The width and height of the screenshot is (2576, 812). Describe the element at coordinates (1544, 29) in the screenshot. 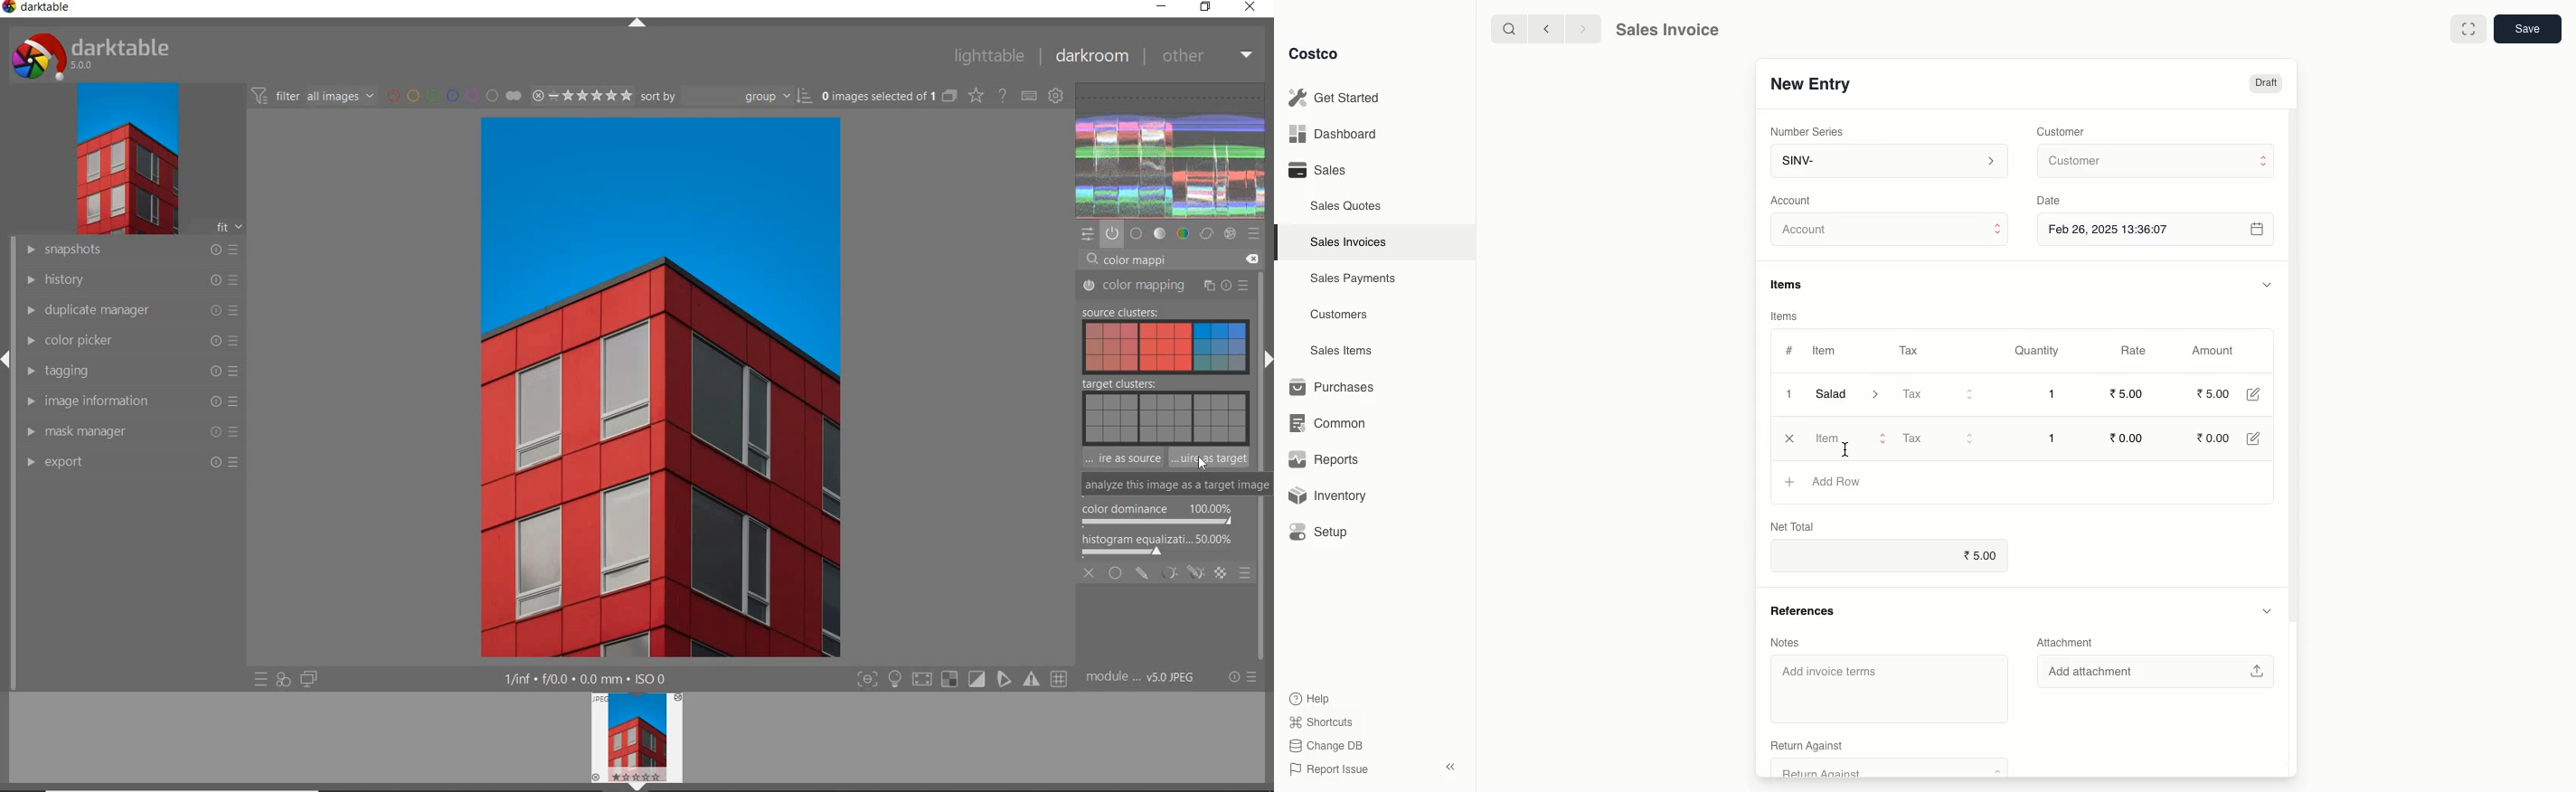

I see `Back` at that location.